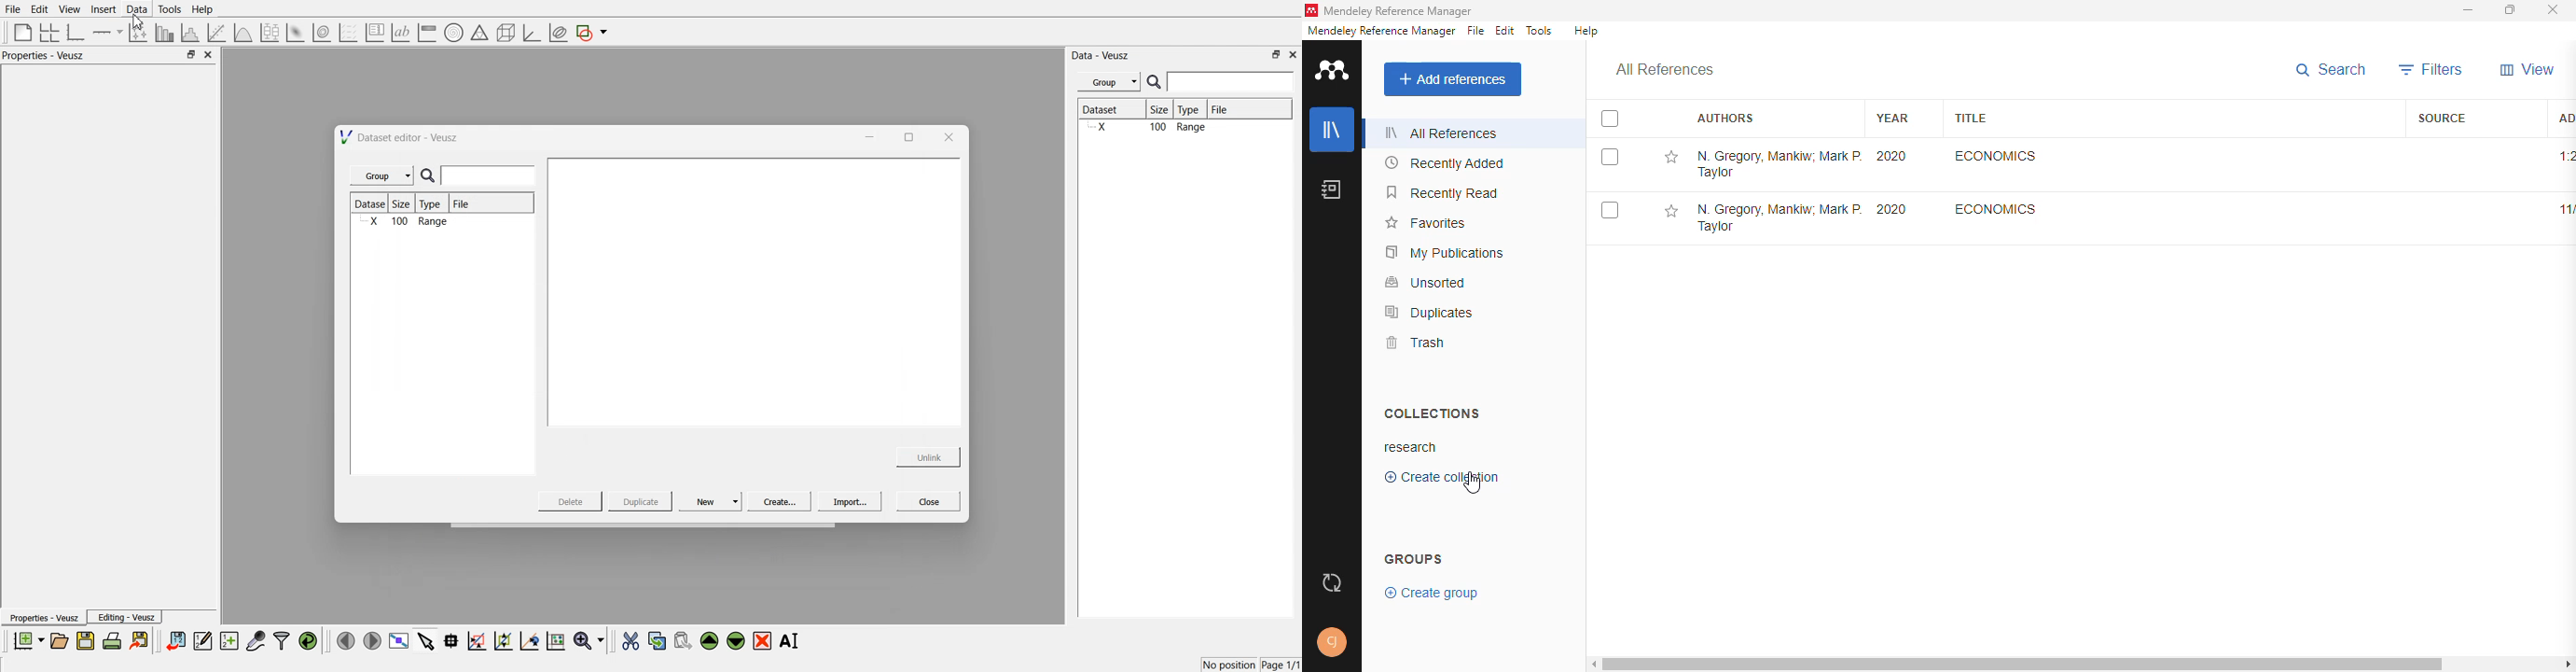  Describe the element at coordinates (850, 502) in the screenshot. I see `Import...` at that location.